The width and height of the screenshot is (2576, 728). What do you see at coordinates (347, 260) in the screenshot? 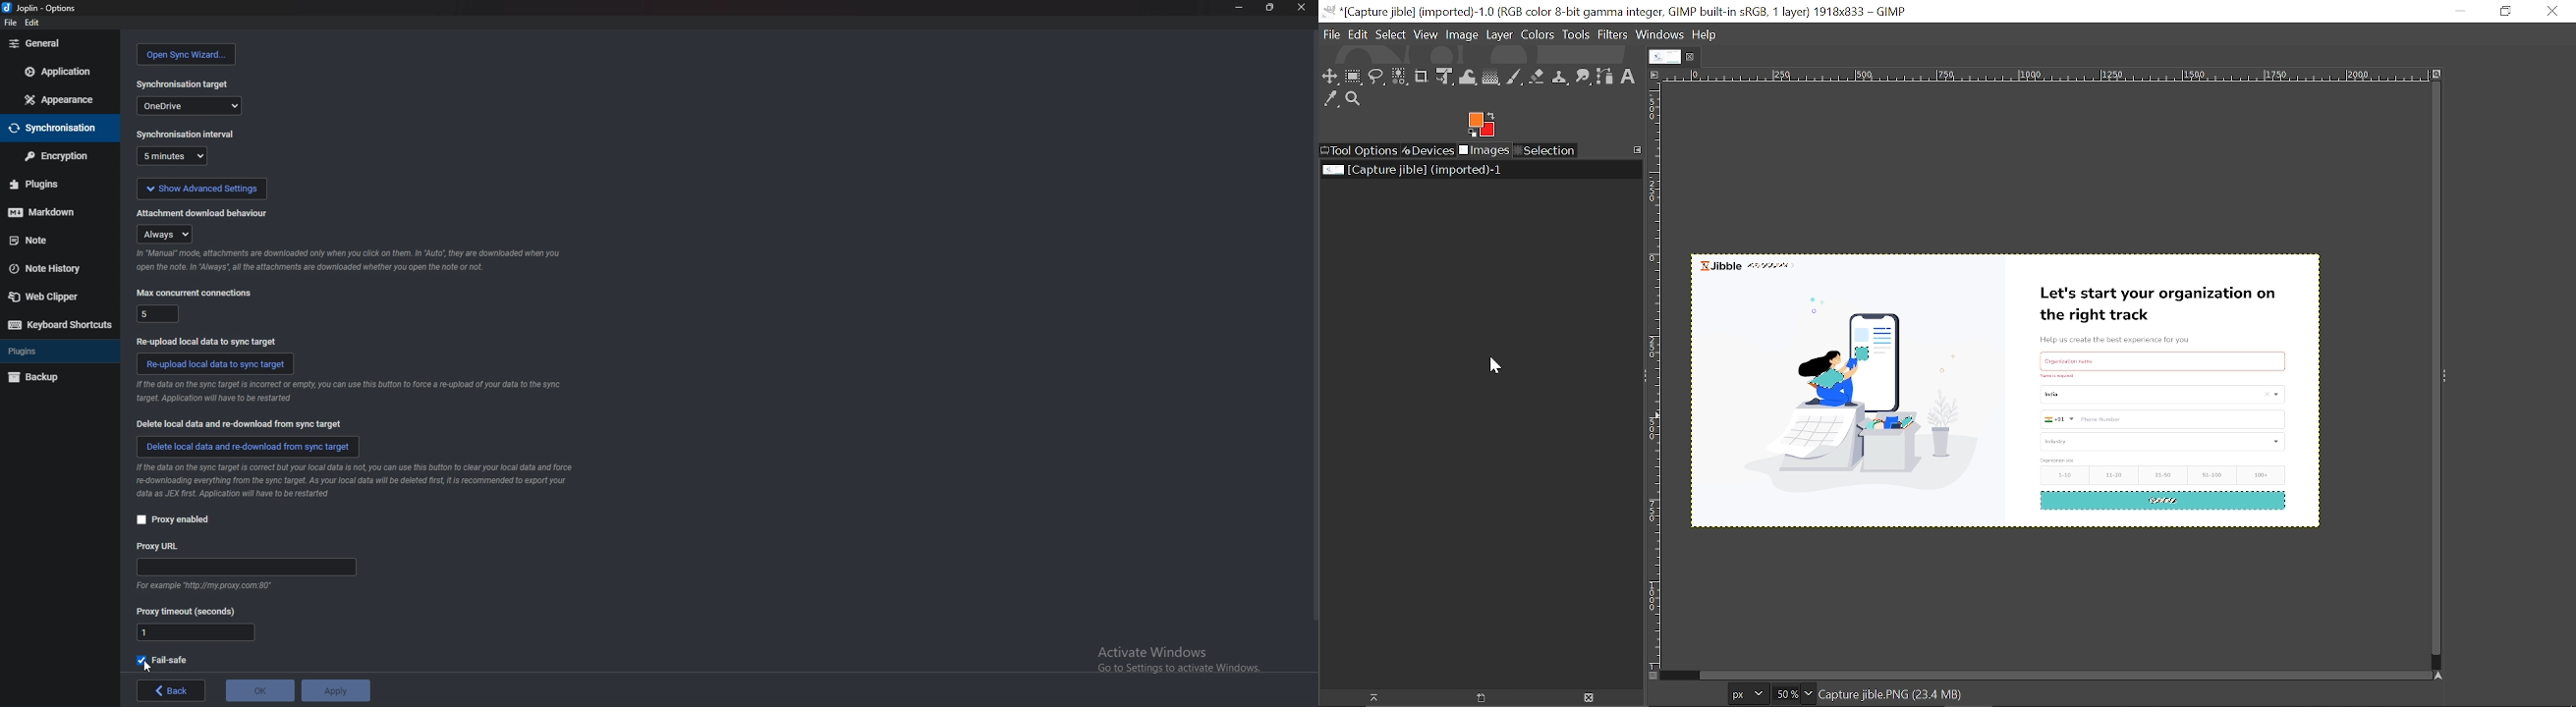
I see `info` at bounding box center [347, 260].